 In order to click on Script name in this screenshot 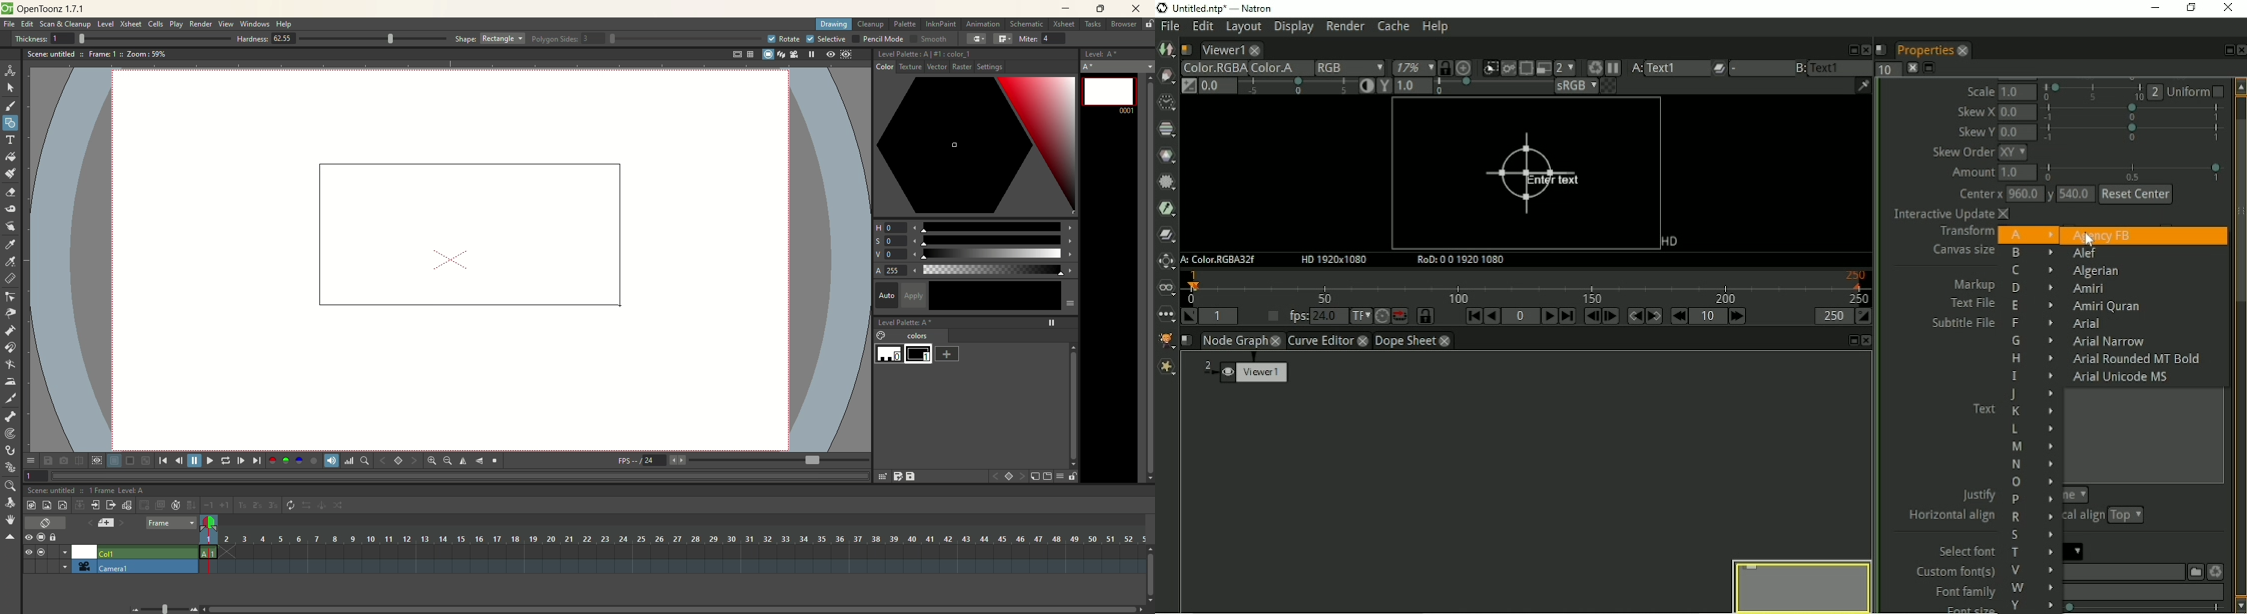, I will do `click(1187, 340)`.